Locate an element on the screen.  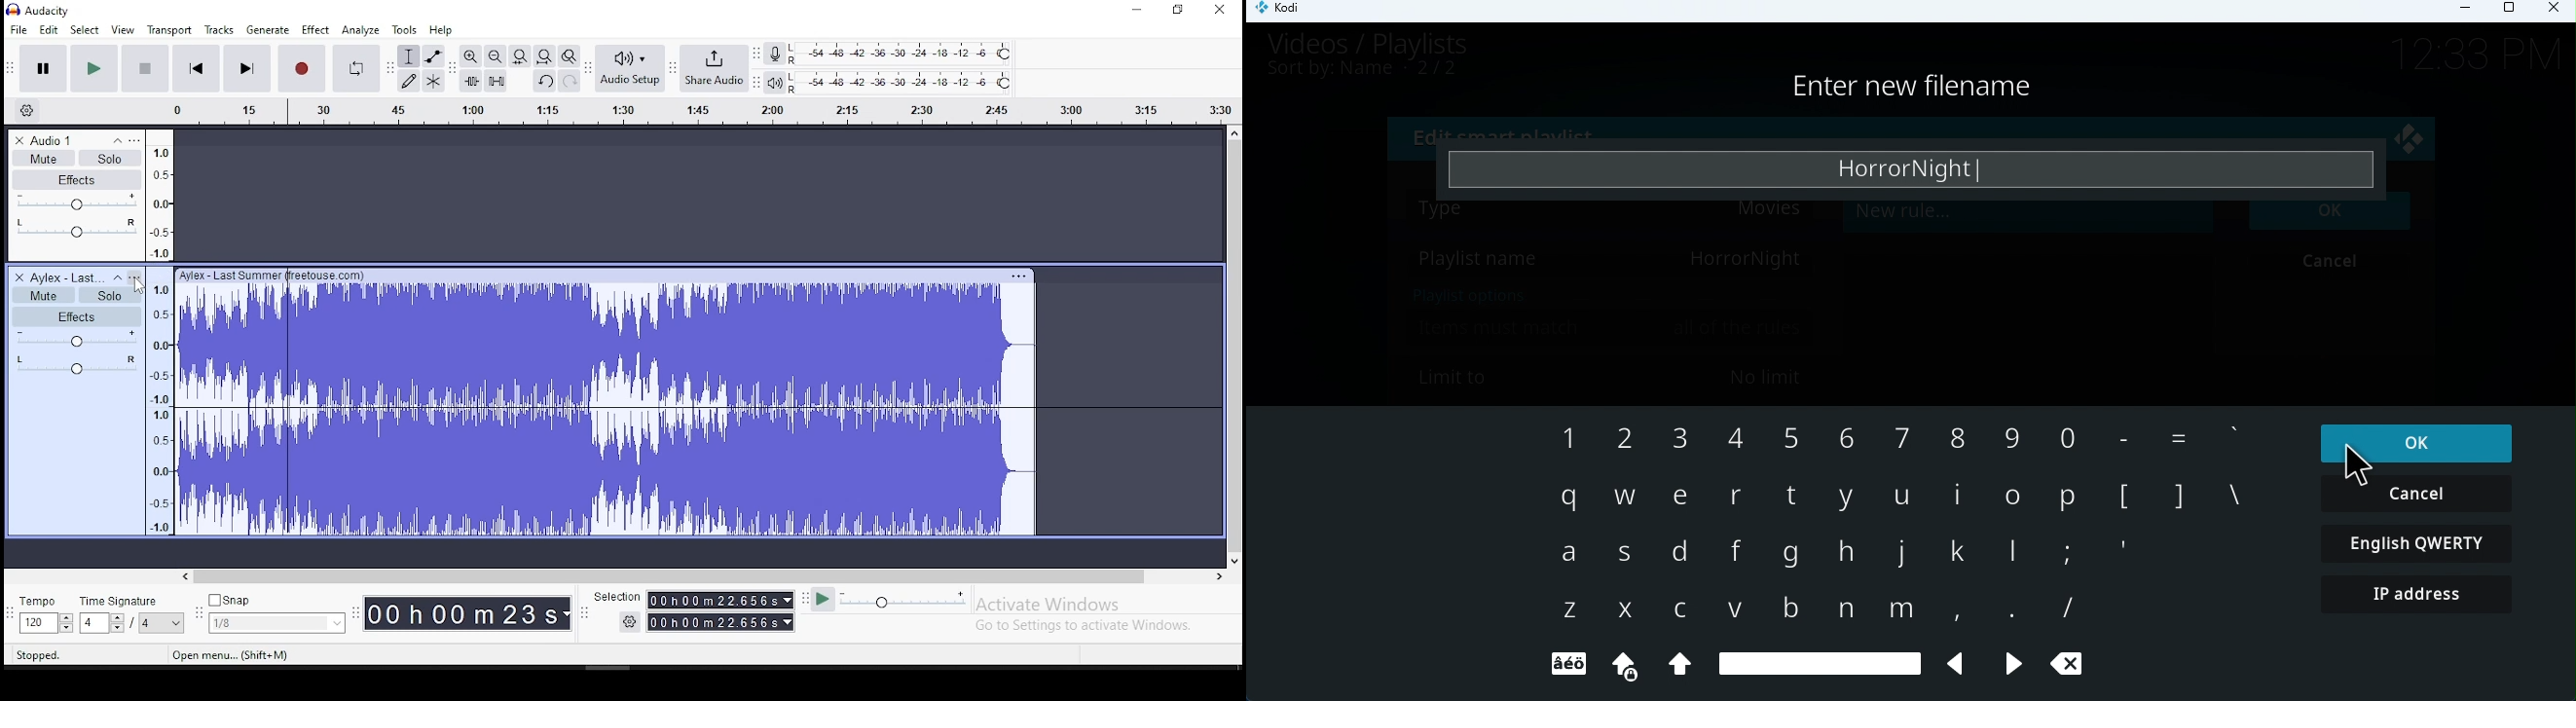
effects is located at coordinates (78, 179).